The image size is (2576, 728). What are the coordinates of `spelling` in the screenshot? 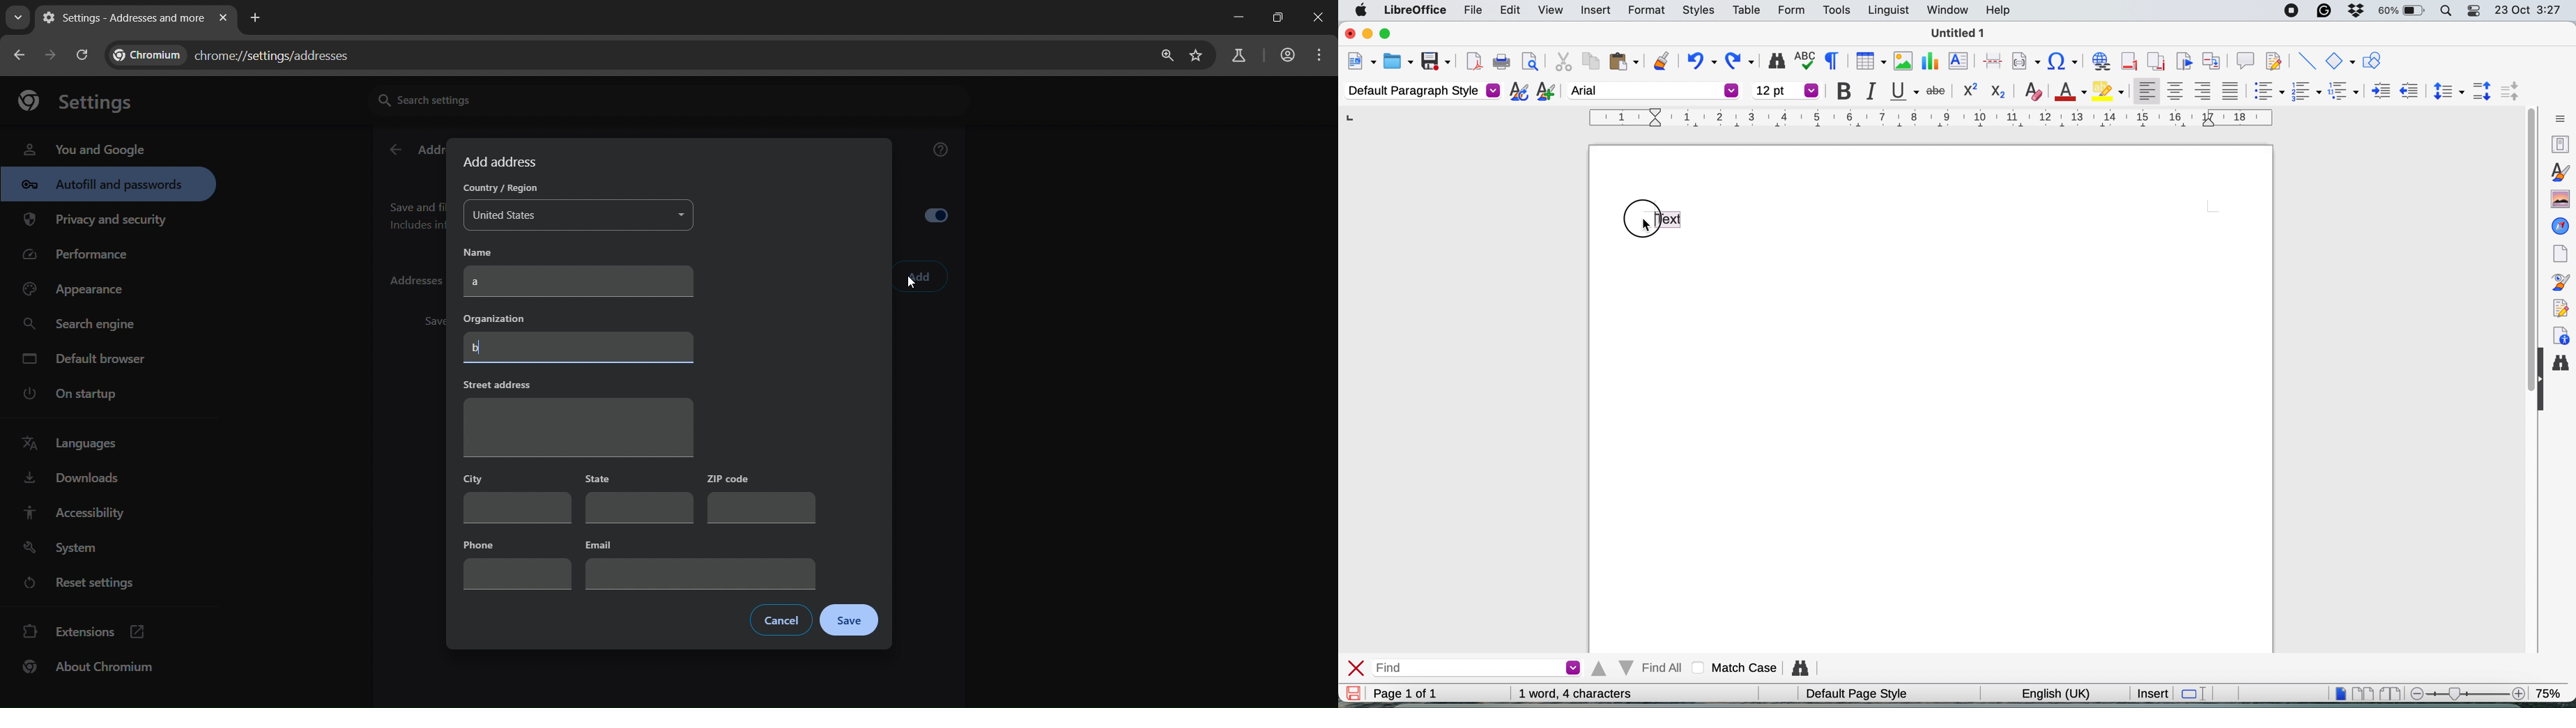 It's located at (1803, 60).